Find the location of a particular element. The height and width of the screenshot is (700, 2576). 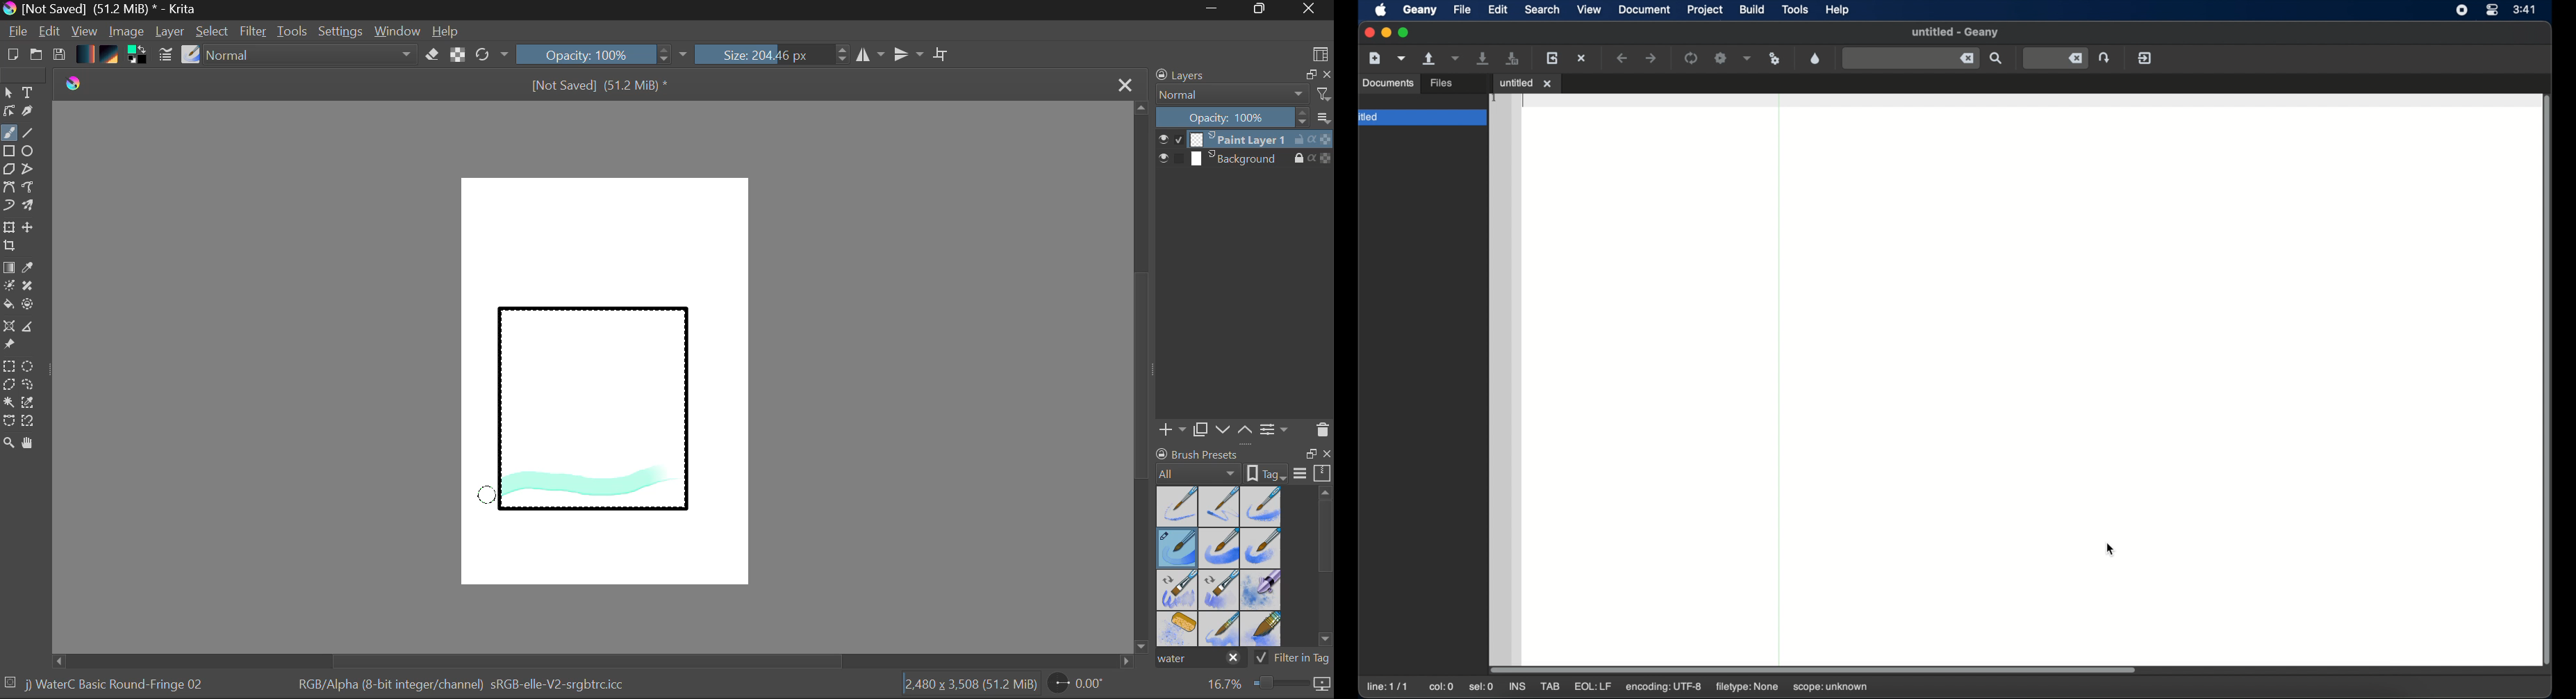

Scroll Bar is located at coordinates (1142, 379).